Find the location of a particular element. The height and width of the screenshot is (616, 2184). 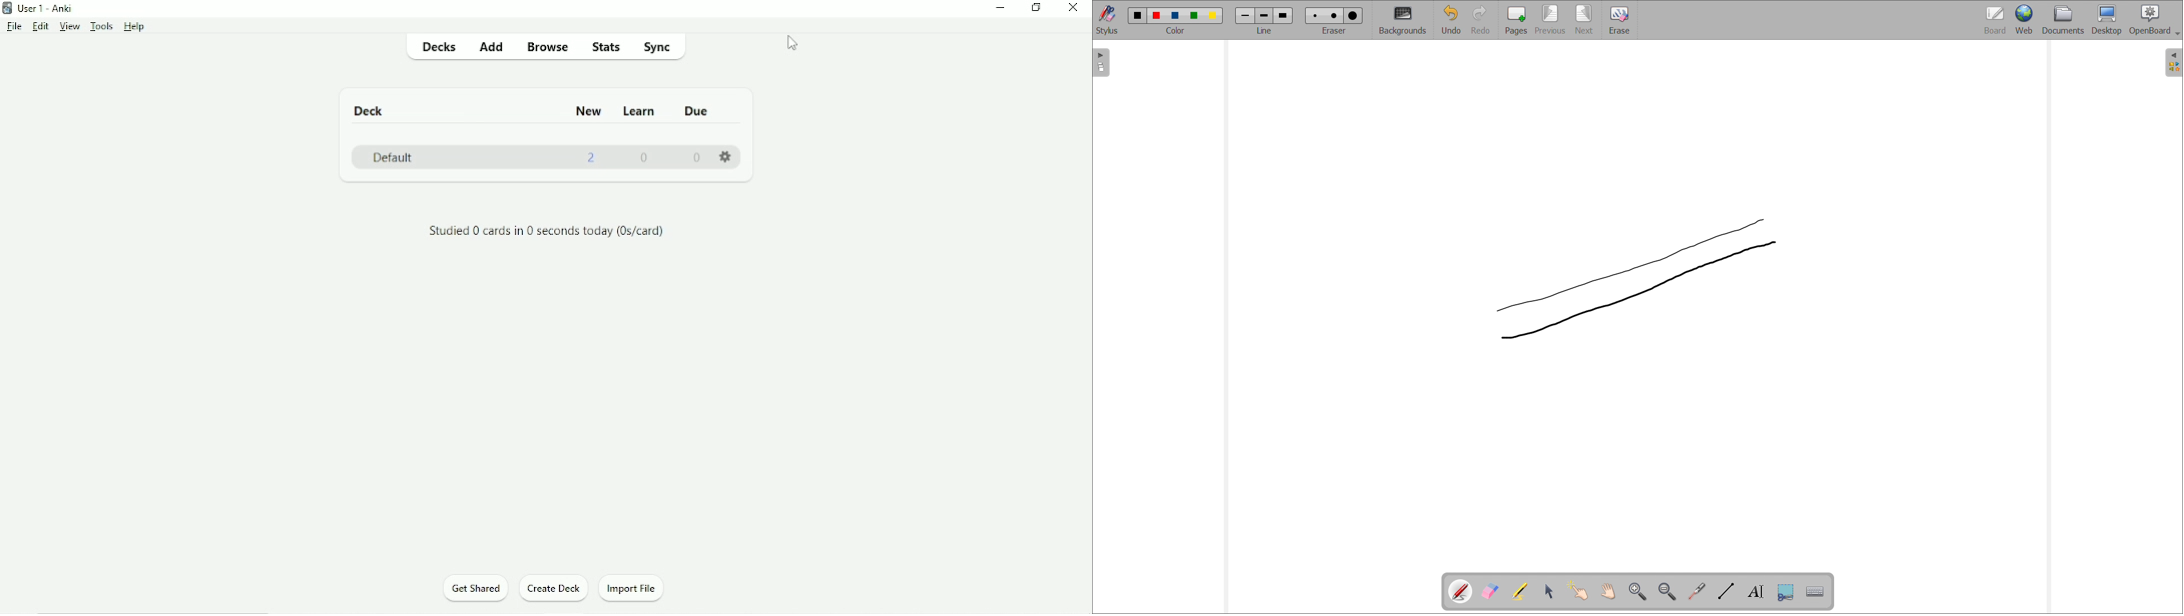

Due is located at coordinates (694, 111).